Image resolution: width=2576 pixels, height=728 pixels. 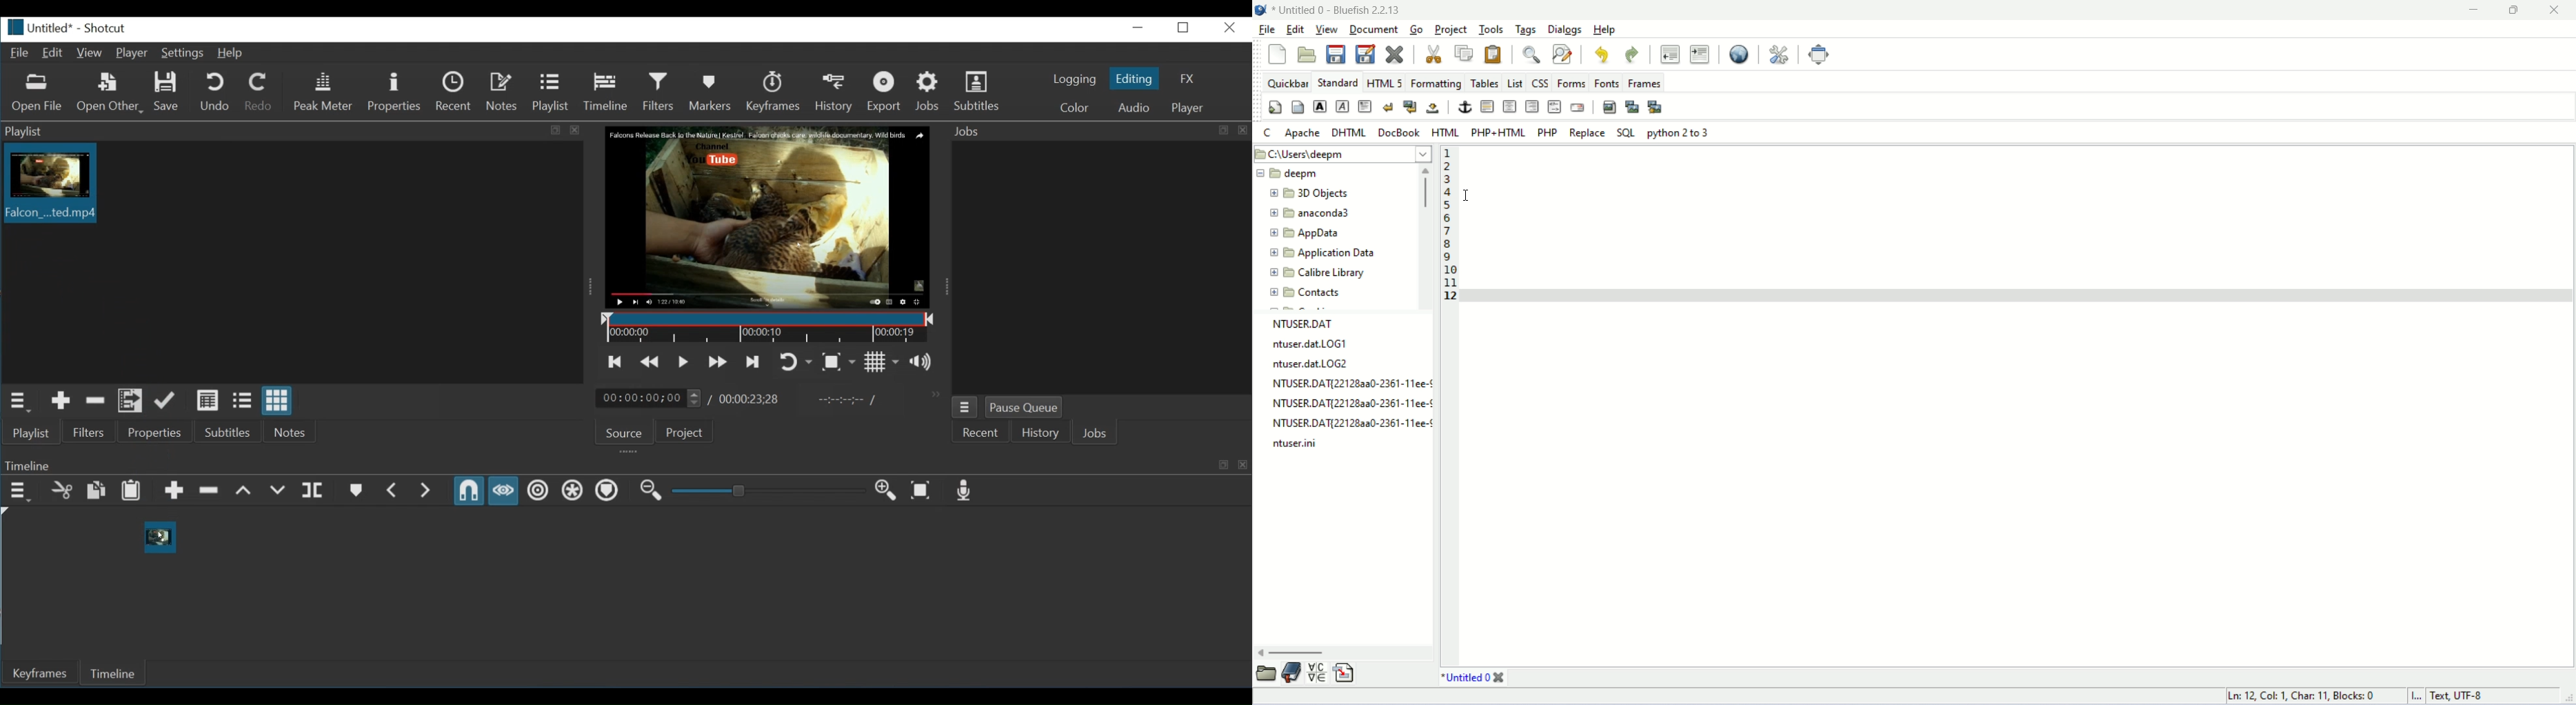 What do you see at coordinates (550, 91) in the screenshot?
I see `Playlist` at bounding box center [550, 91].